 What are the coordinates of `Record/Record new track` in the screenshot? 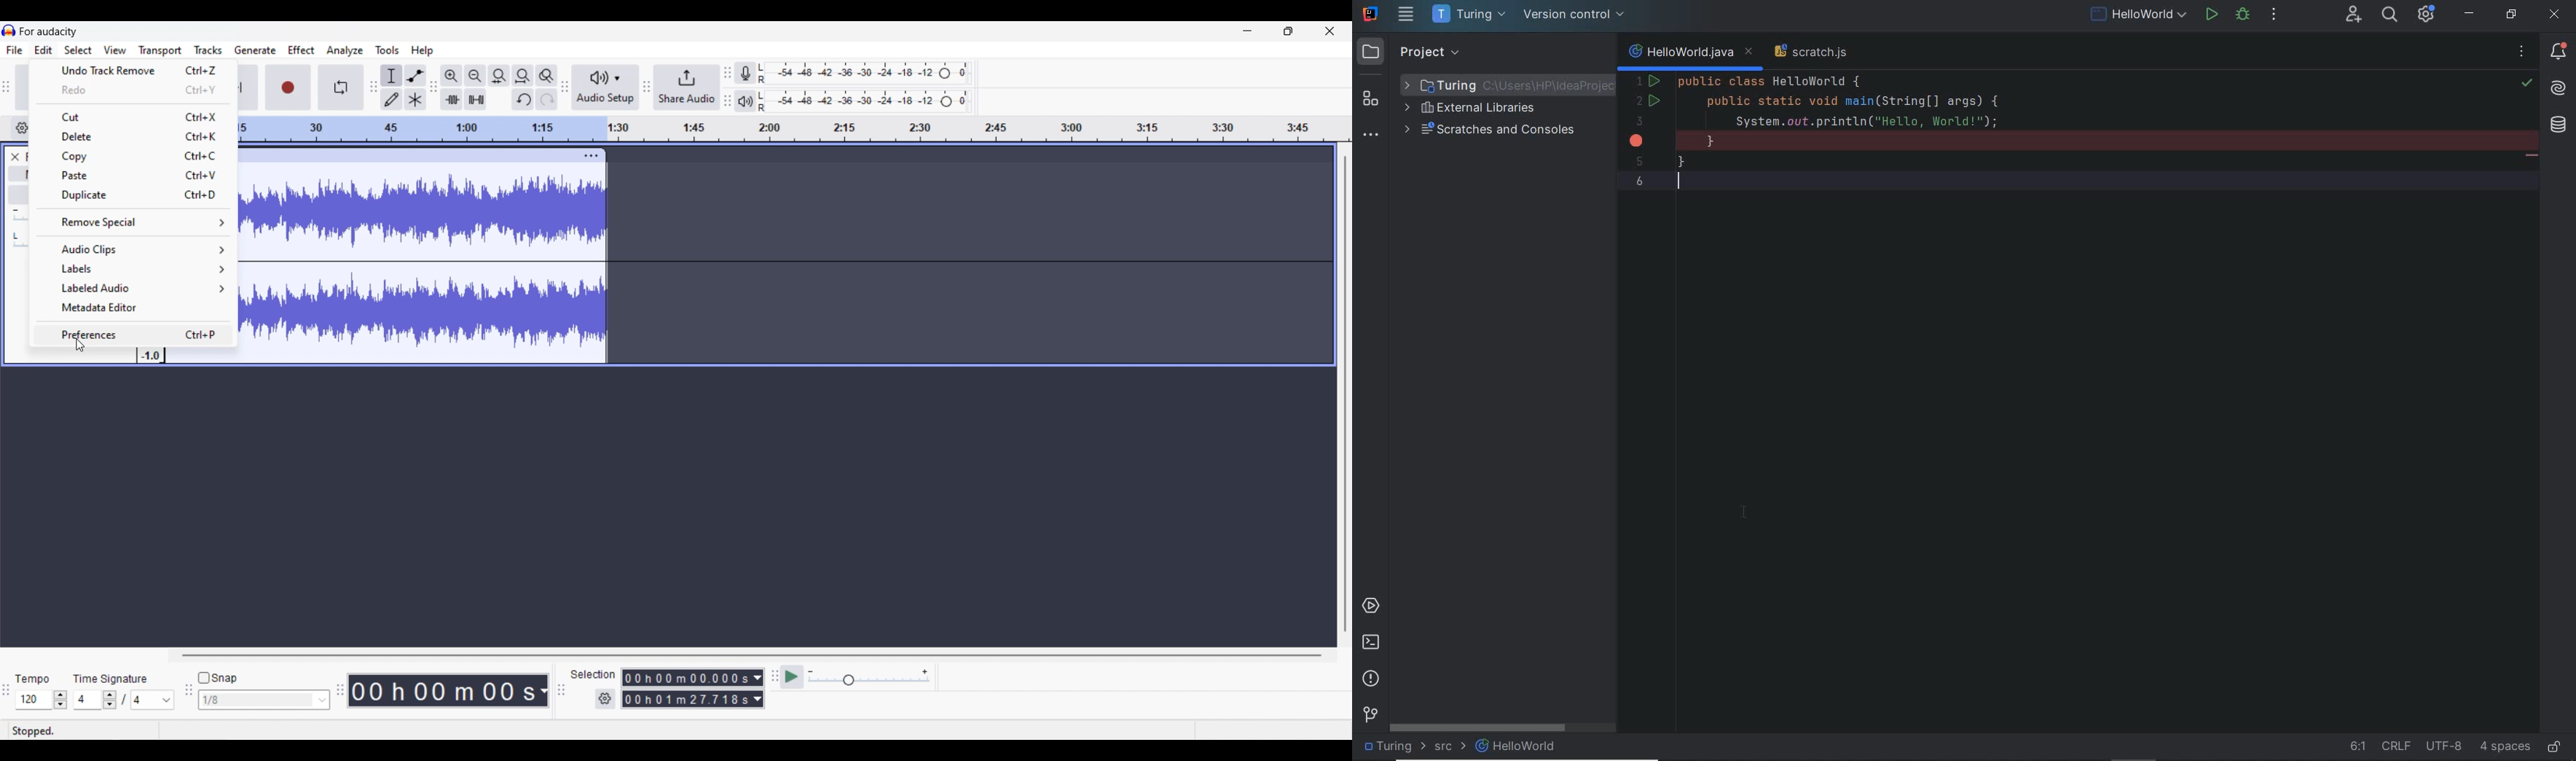 It's located at (289, 88).